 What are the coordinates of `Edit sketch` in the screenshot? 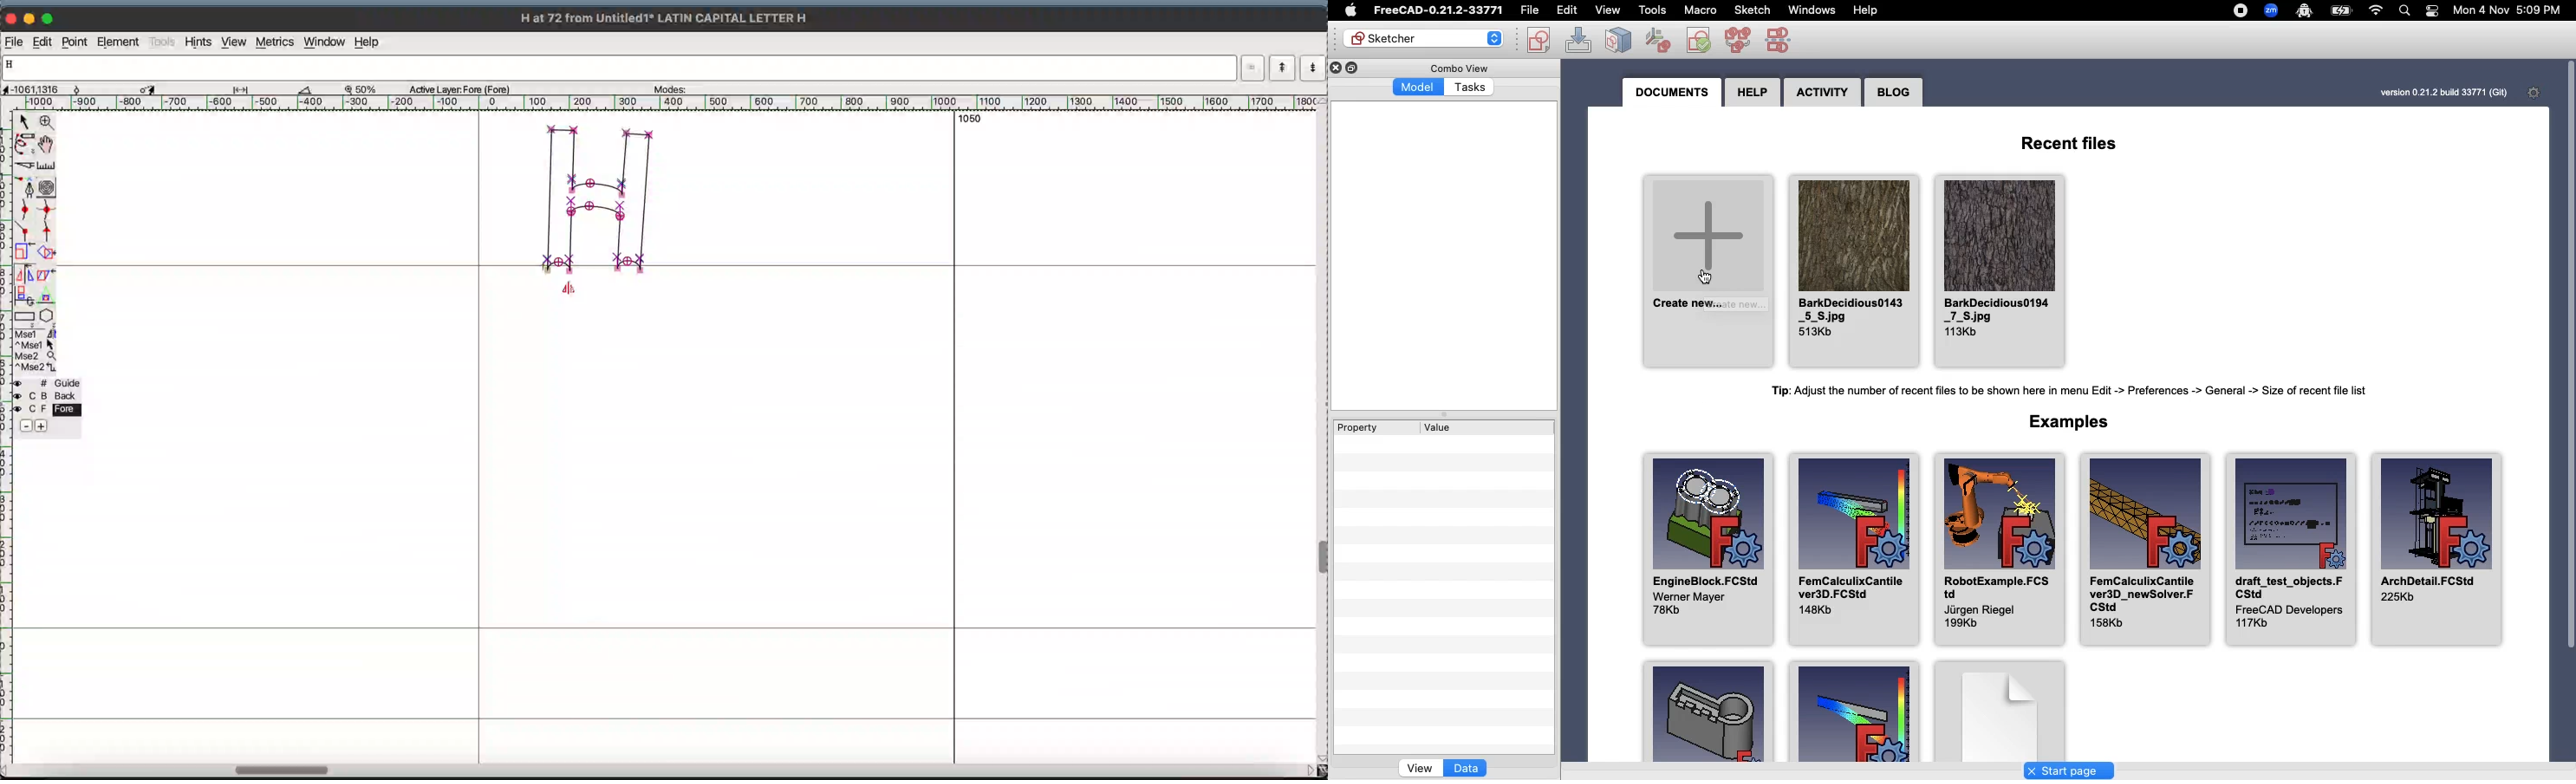 It's located at (1579, 40).